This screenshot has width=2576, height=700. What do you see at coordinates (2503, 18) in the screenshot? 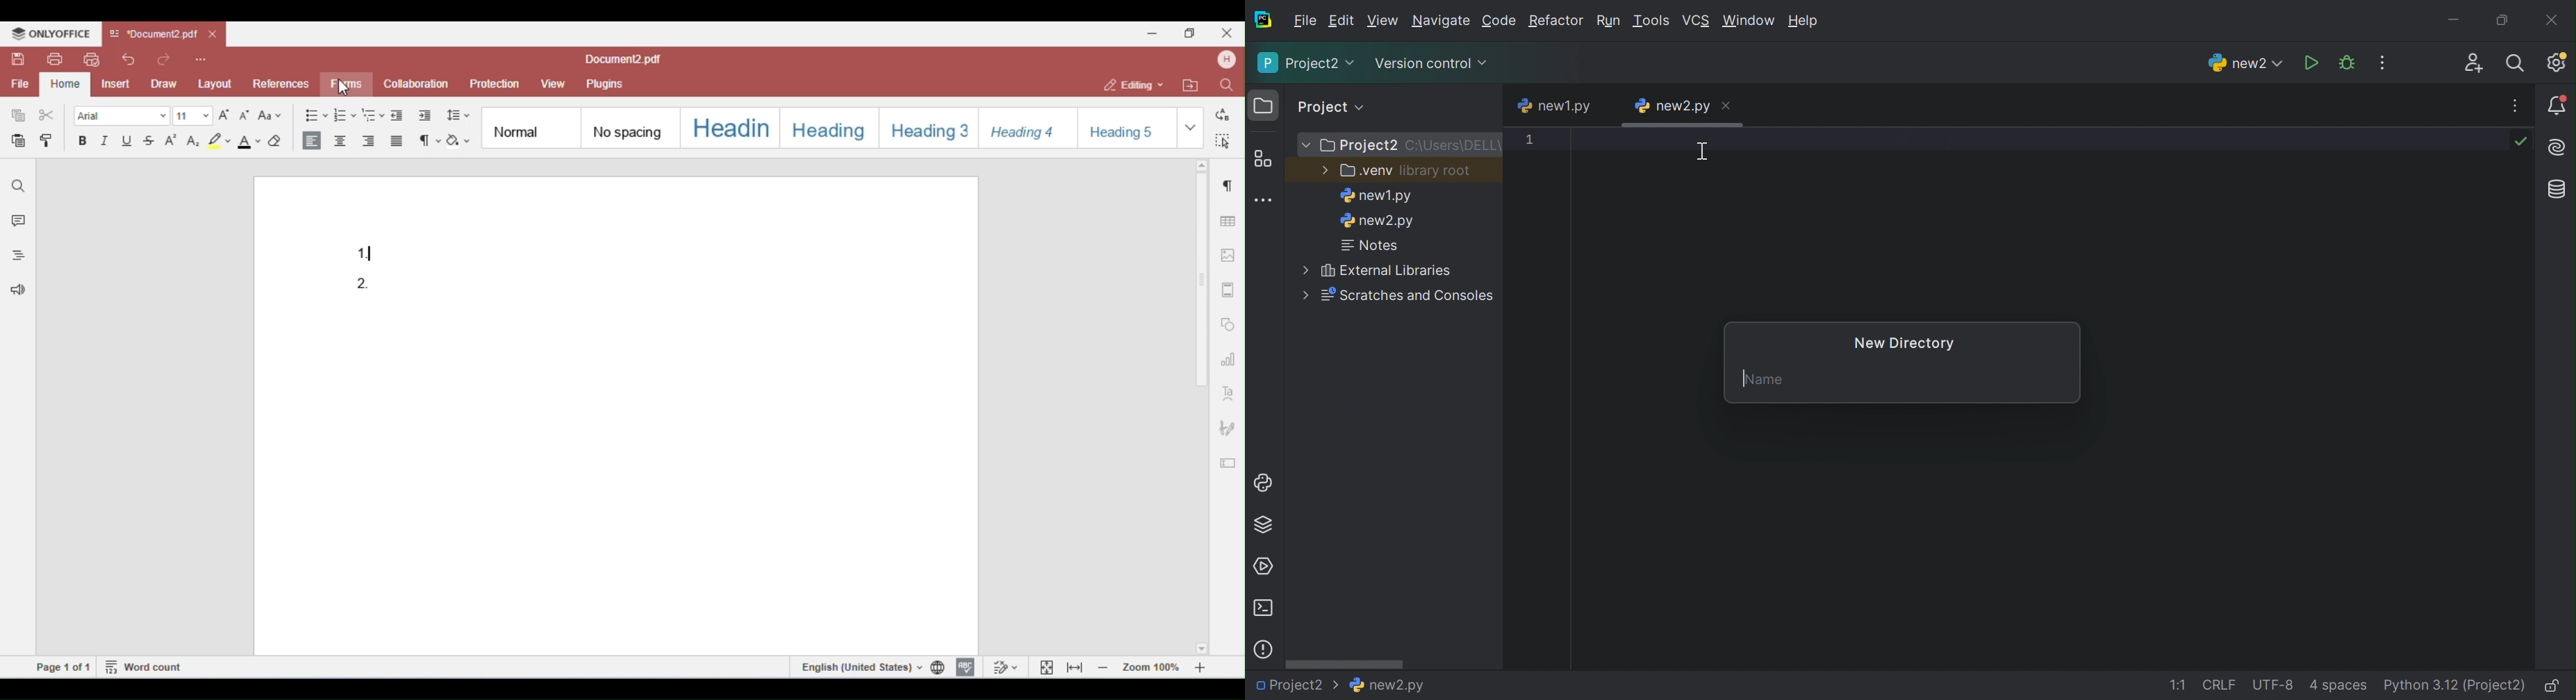
I see `Restore down` at bounding box center [2503, 18].